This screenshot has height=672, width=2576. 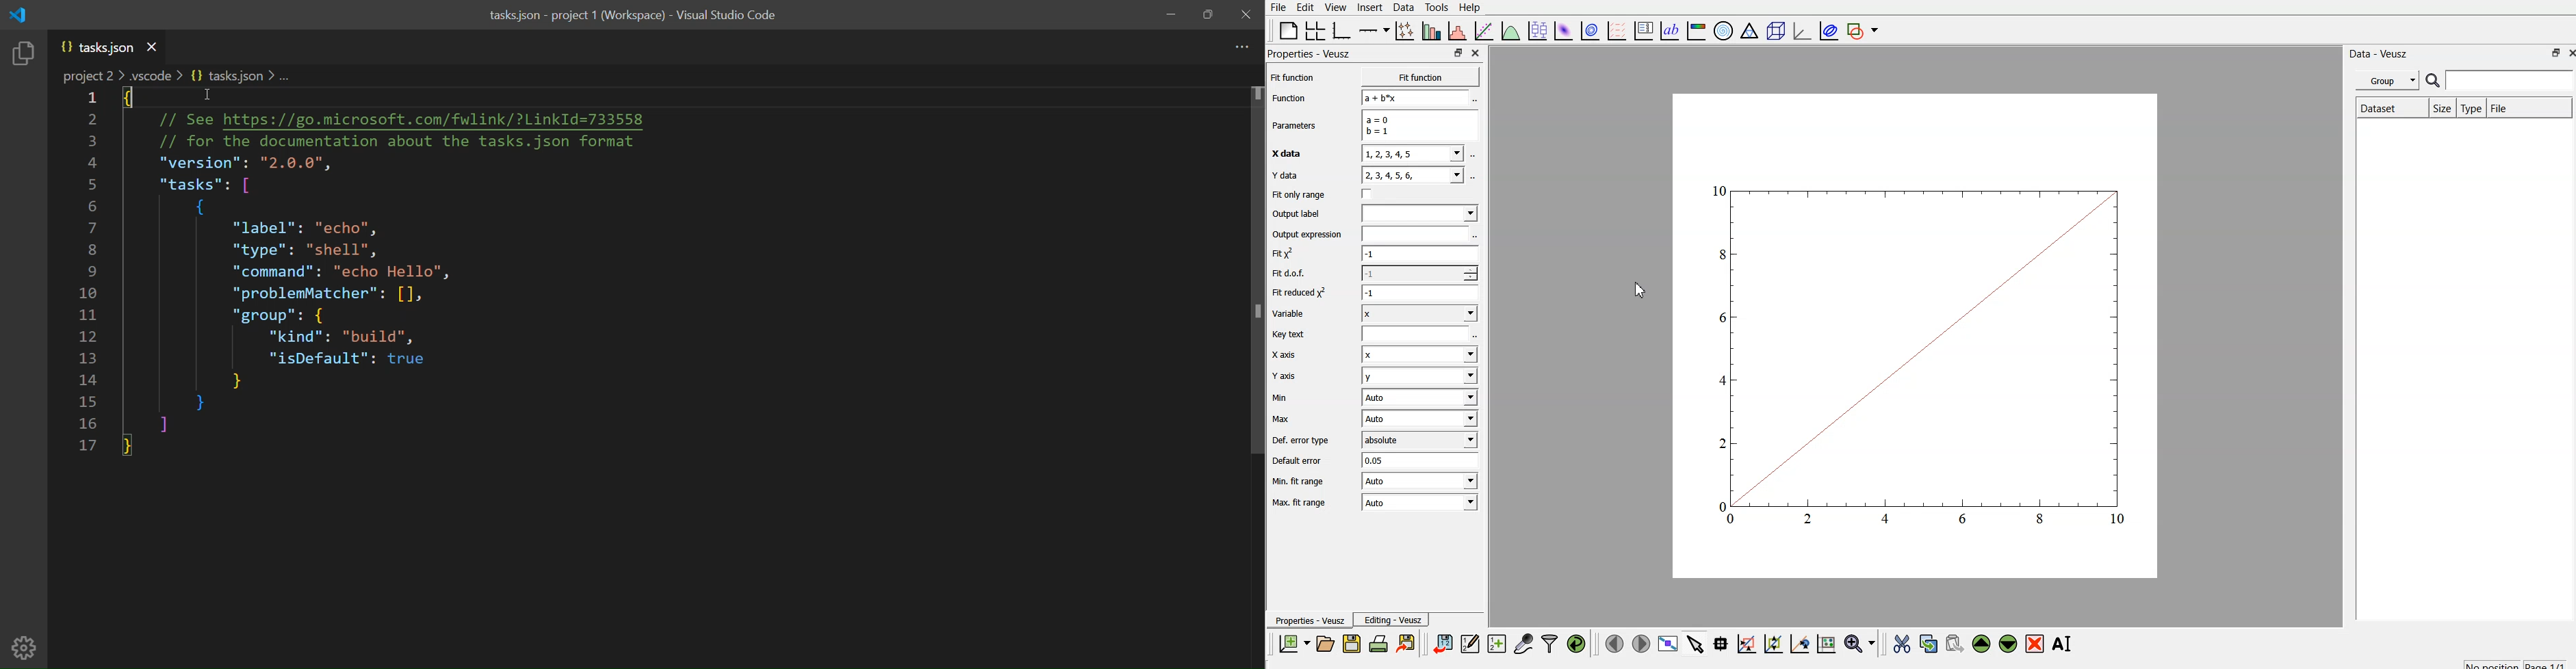 I want to click on file, so click(x=2527, y=107).